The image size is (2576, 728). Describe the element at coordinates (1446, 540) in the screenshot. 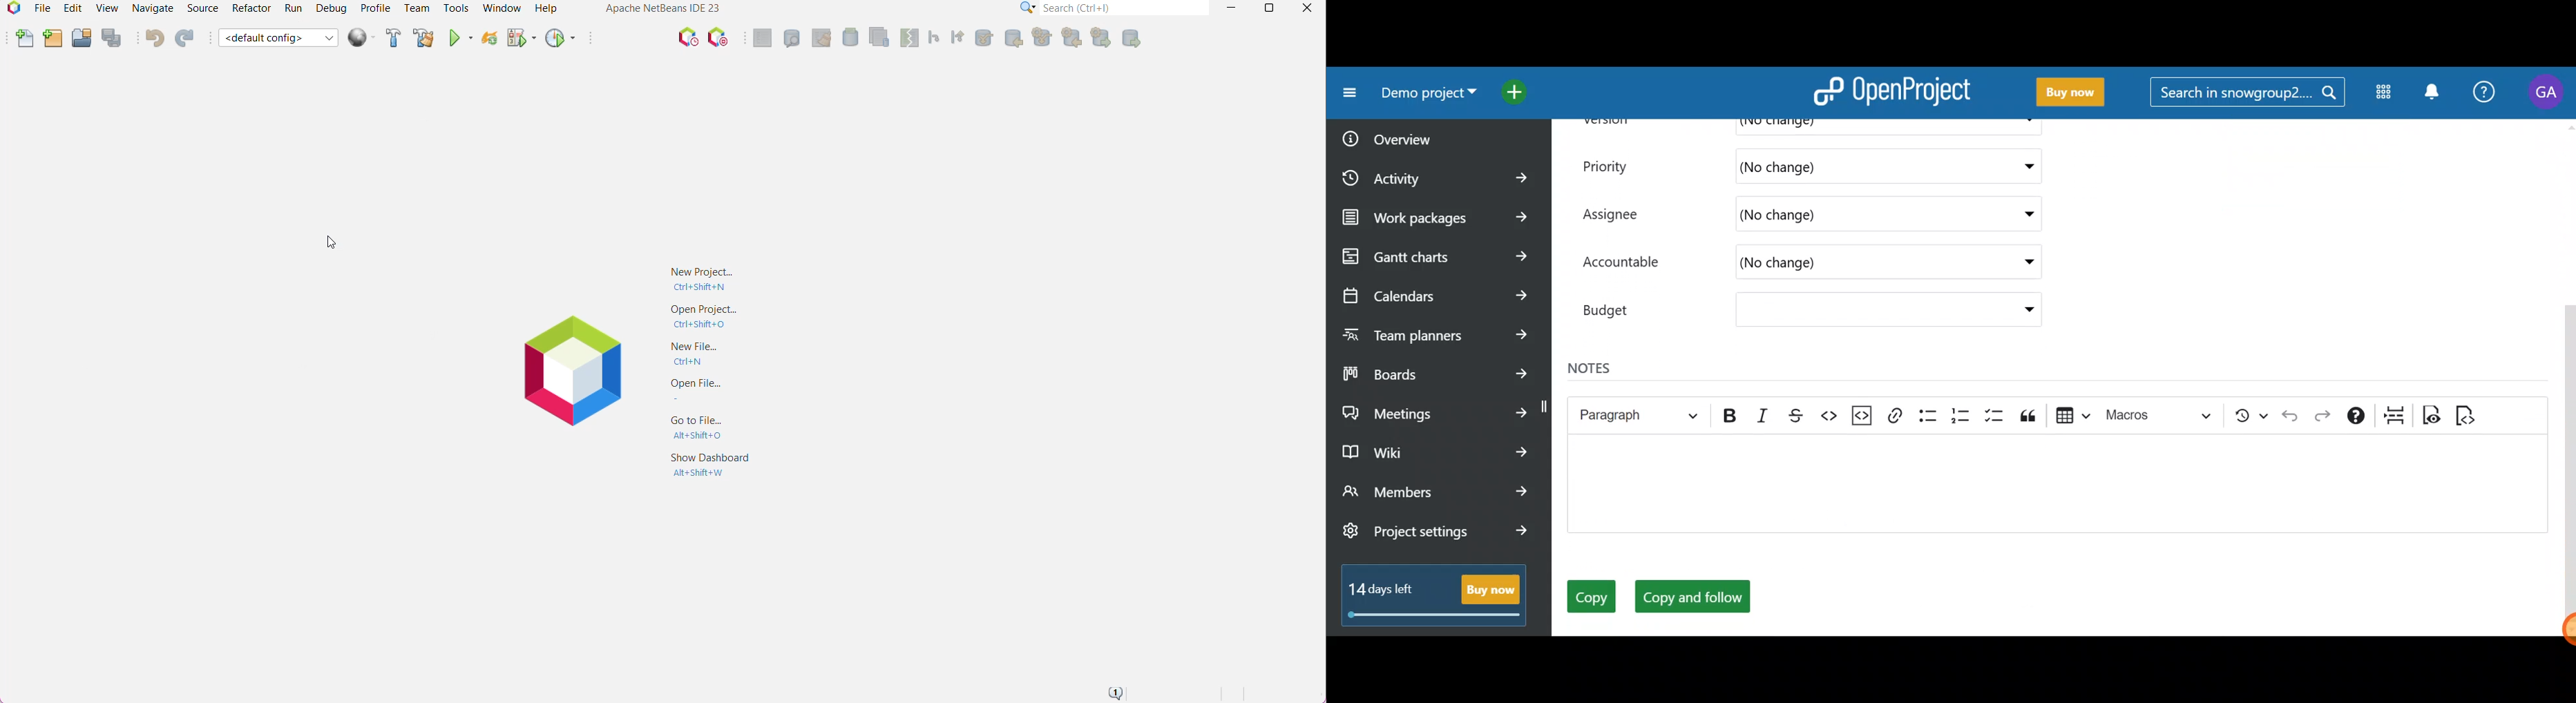

I see `Project settings` at that location.